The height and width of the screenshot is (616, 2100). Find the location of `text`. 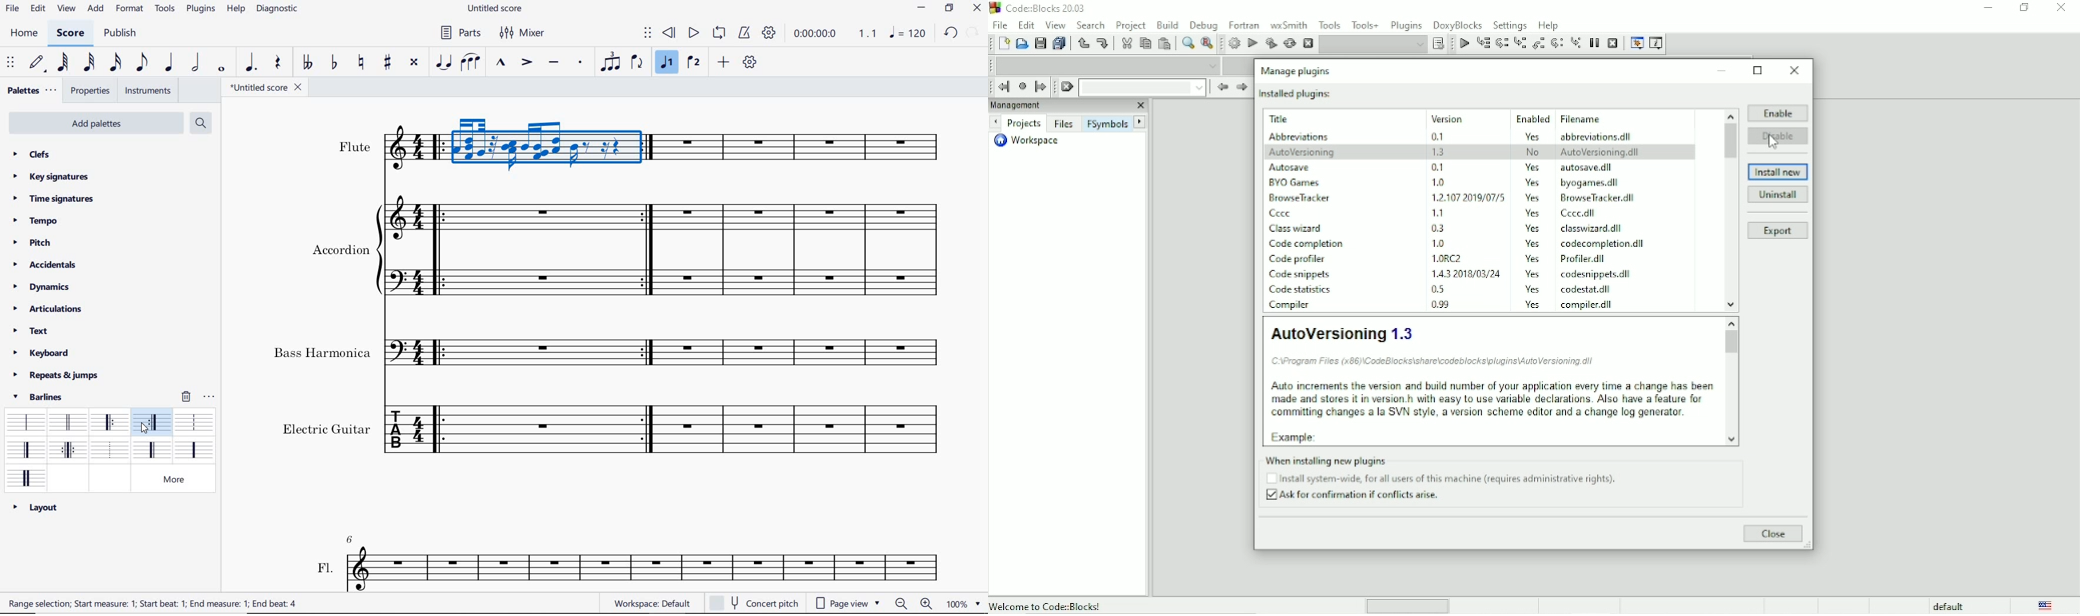

text is located at coordinates (322, 353).